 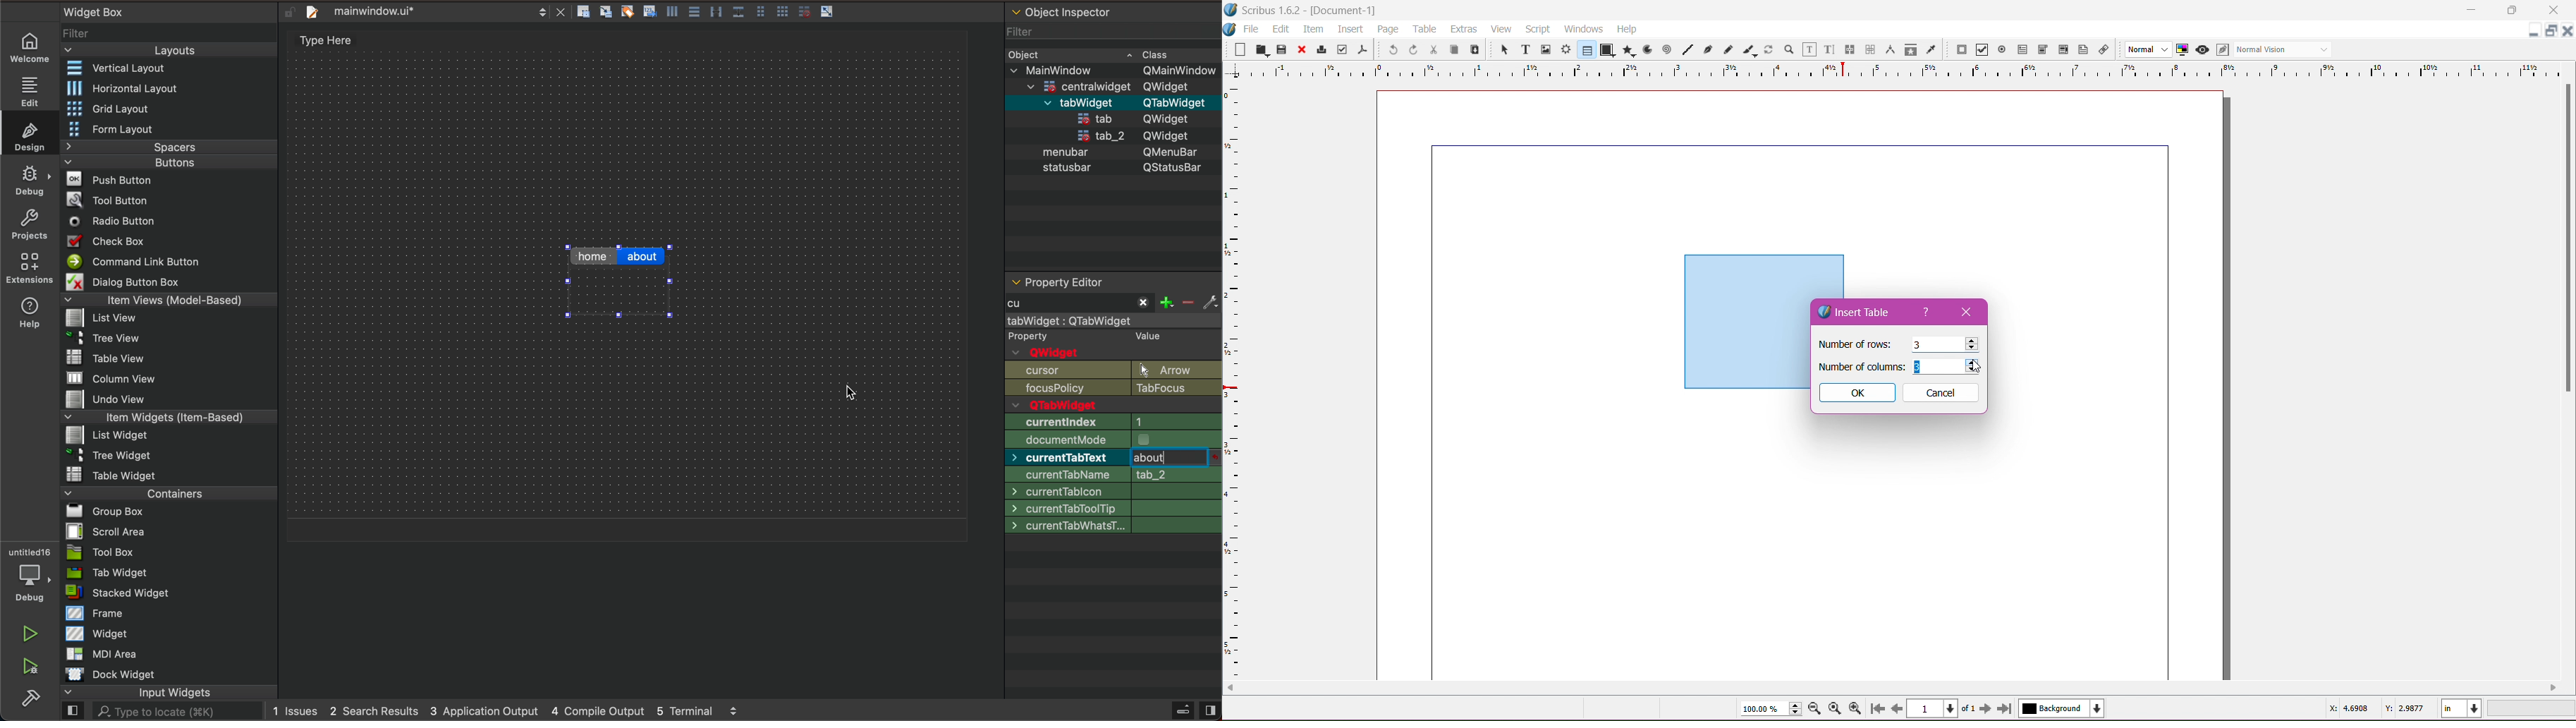 I want to click on PDF Radio Button, so click(x=1999, y=52).